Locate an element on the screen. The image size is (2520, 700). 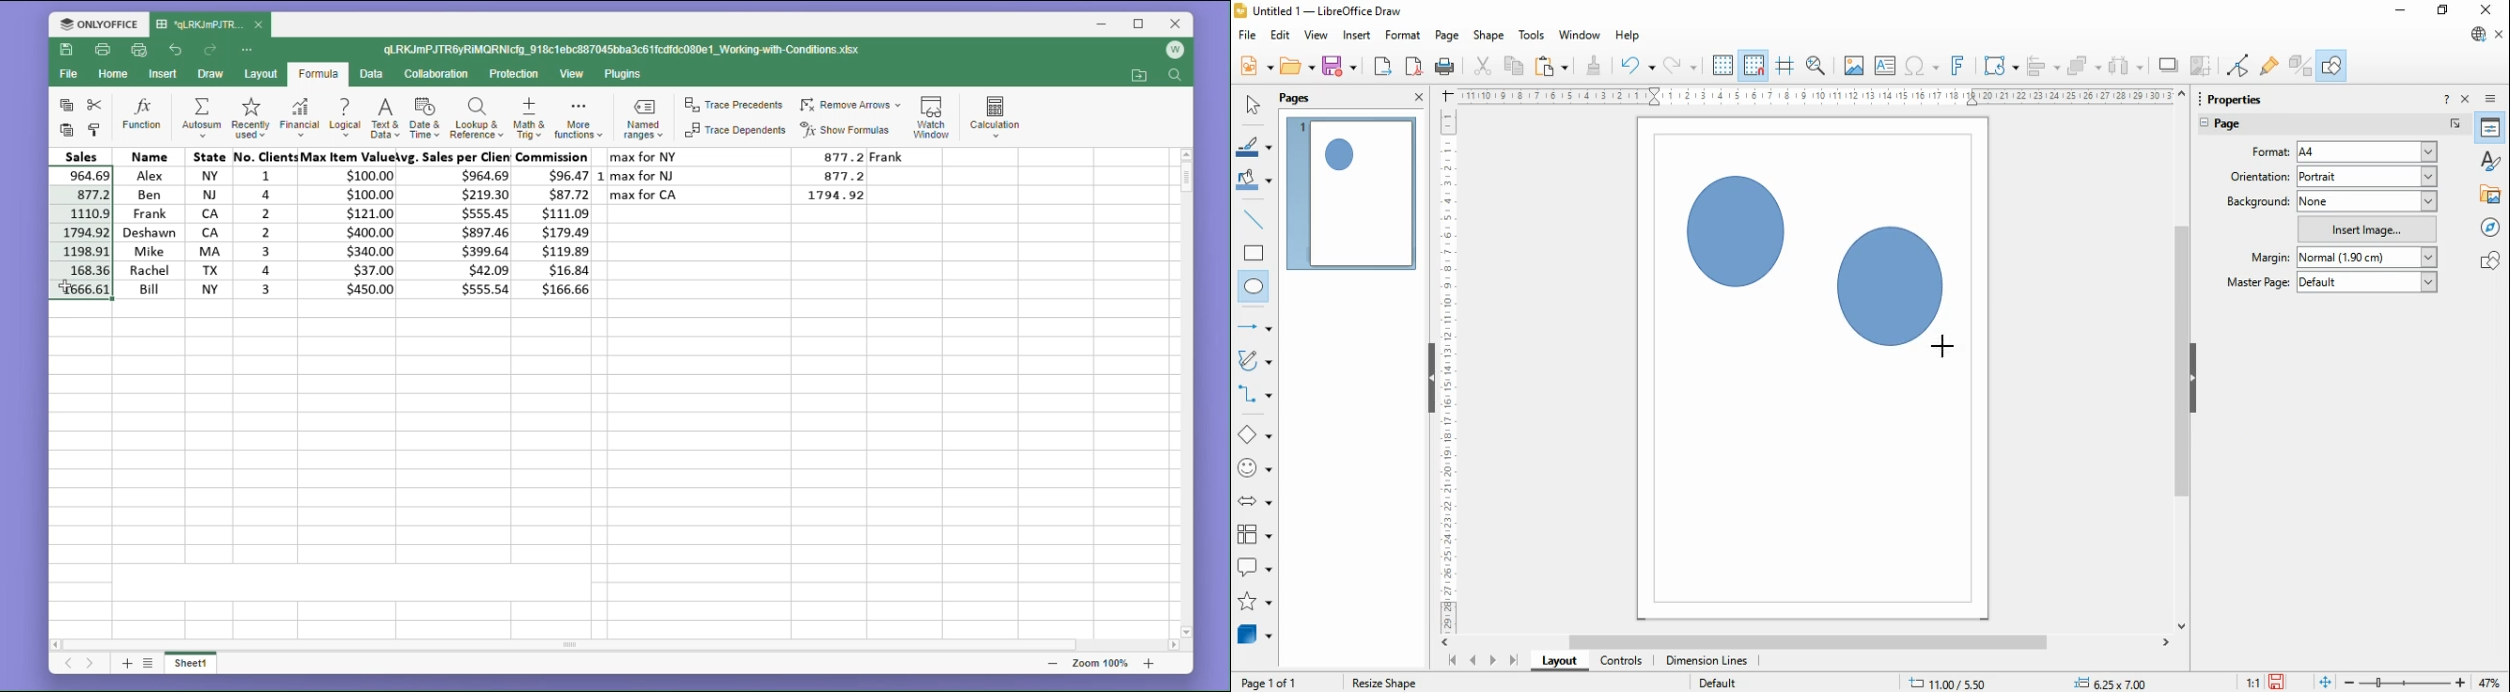
cut is located at coordinates (98, 105).